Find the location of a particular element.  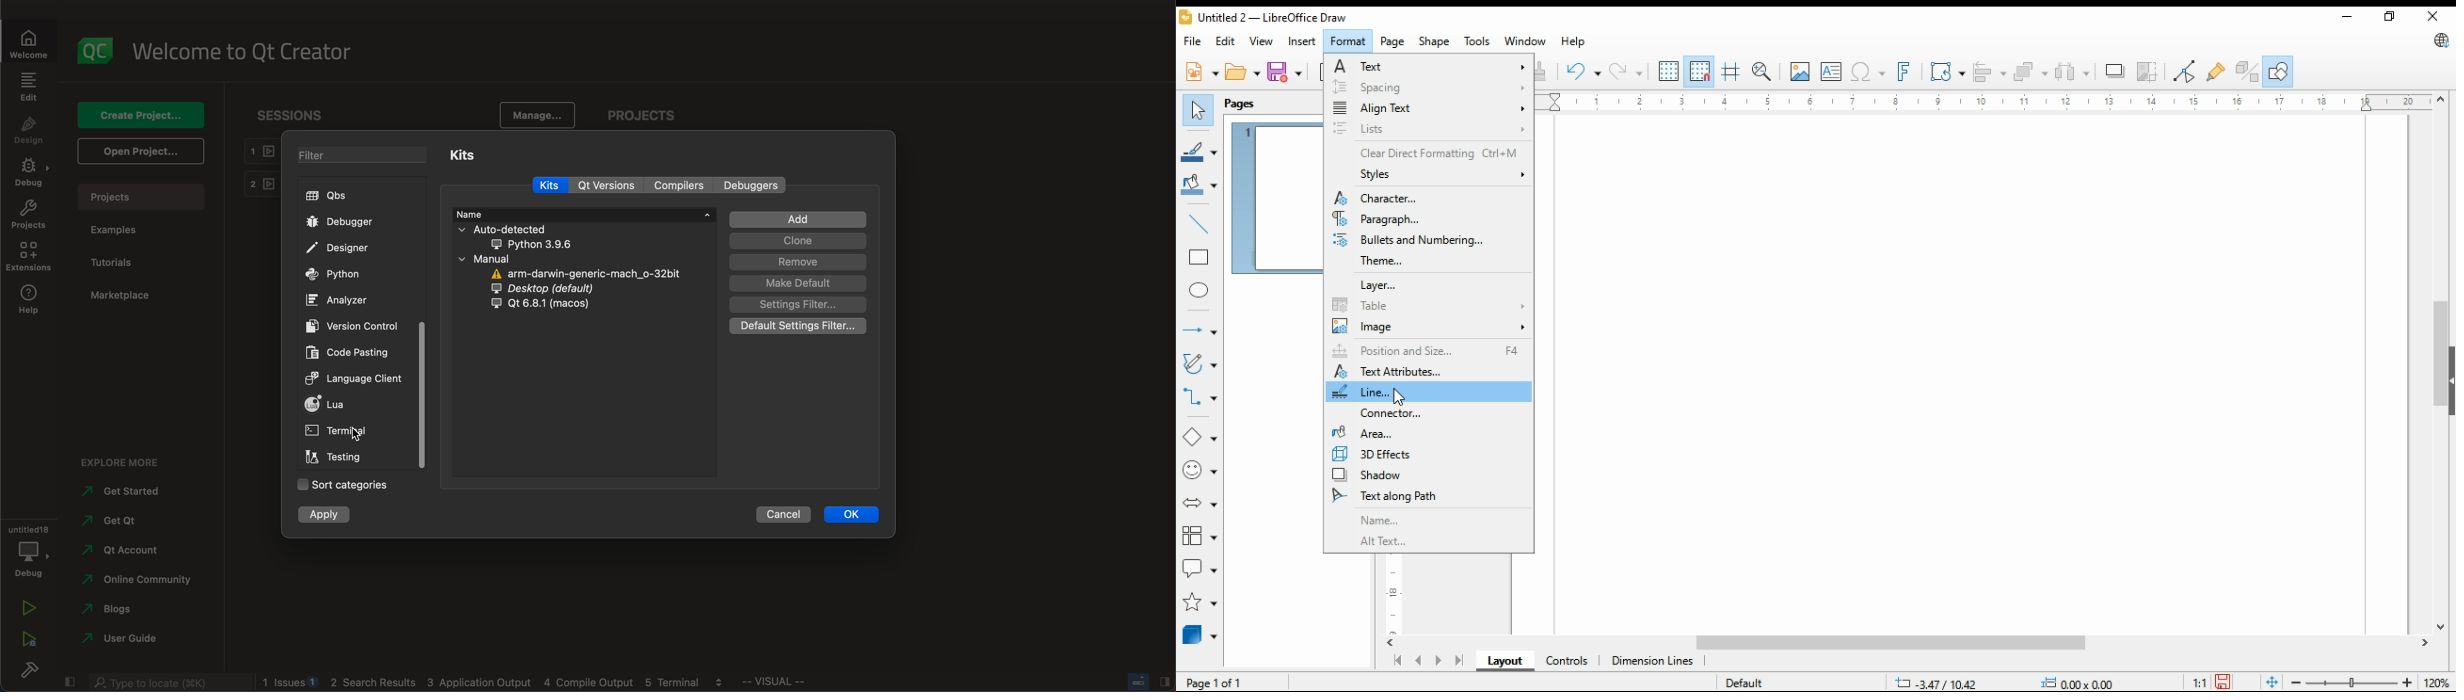

undo is located at coordinates (1584, 70).